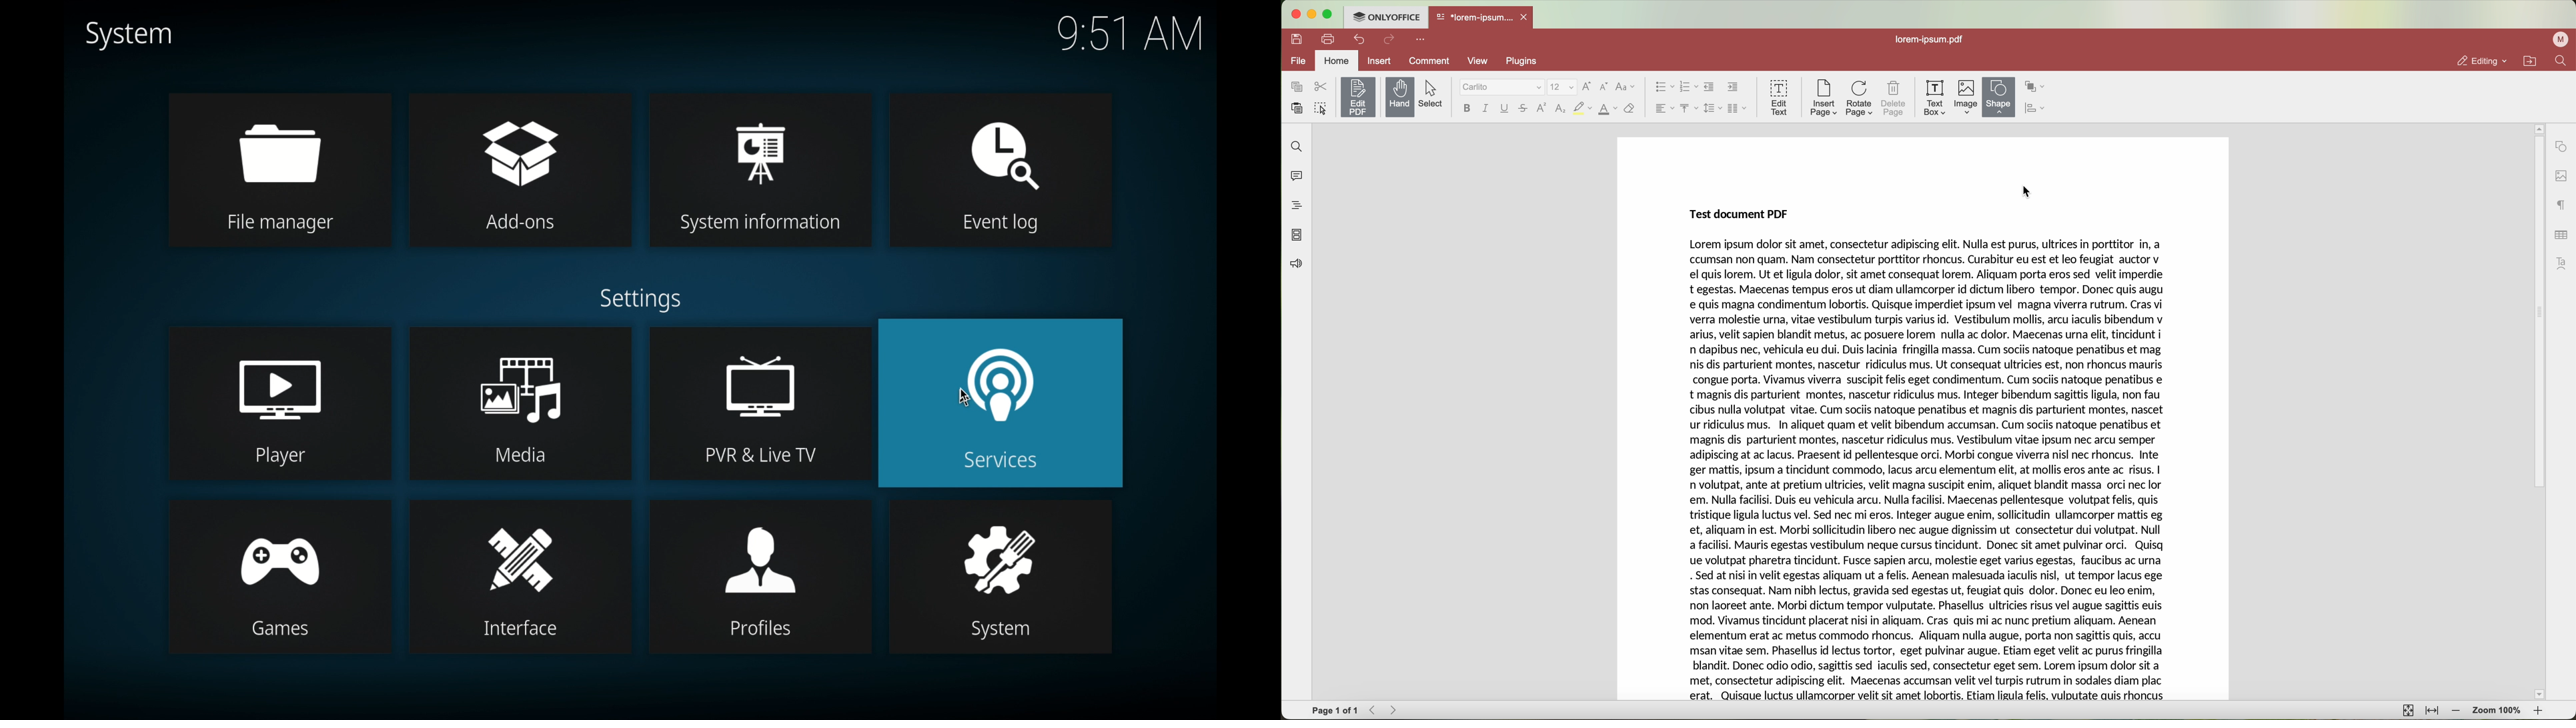  What do you see at coordinates (1583, 108) in the screenshot?
I see `strikeout` at bounding box center [1583, 108].